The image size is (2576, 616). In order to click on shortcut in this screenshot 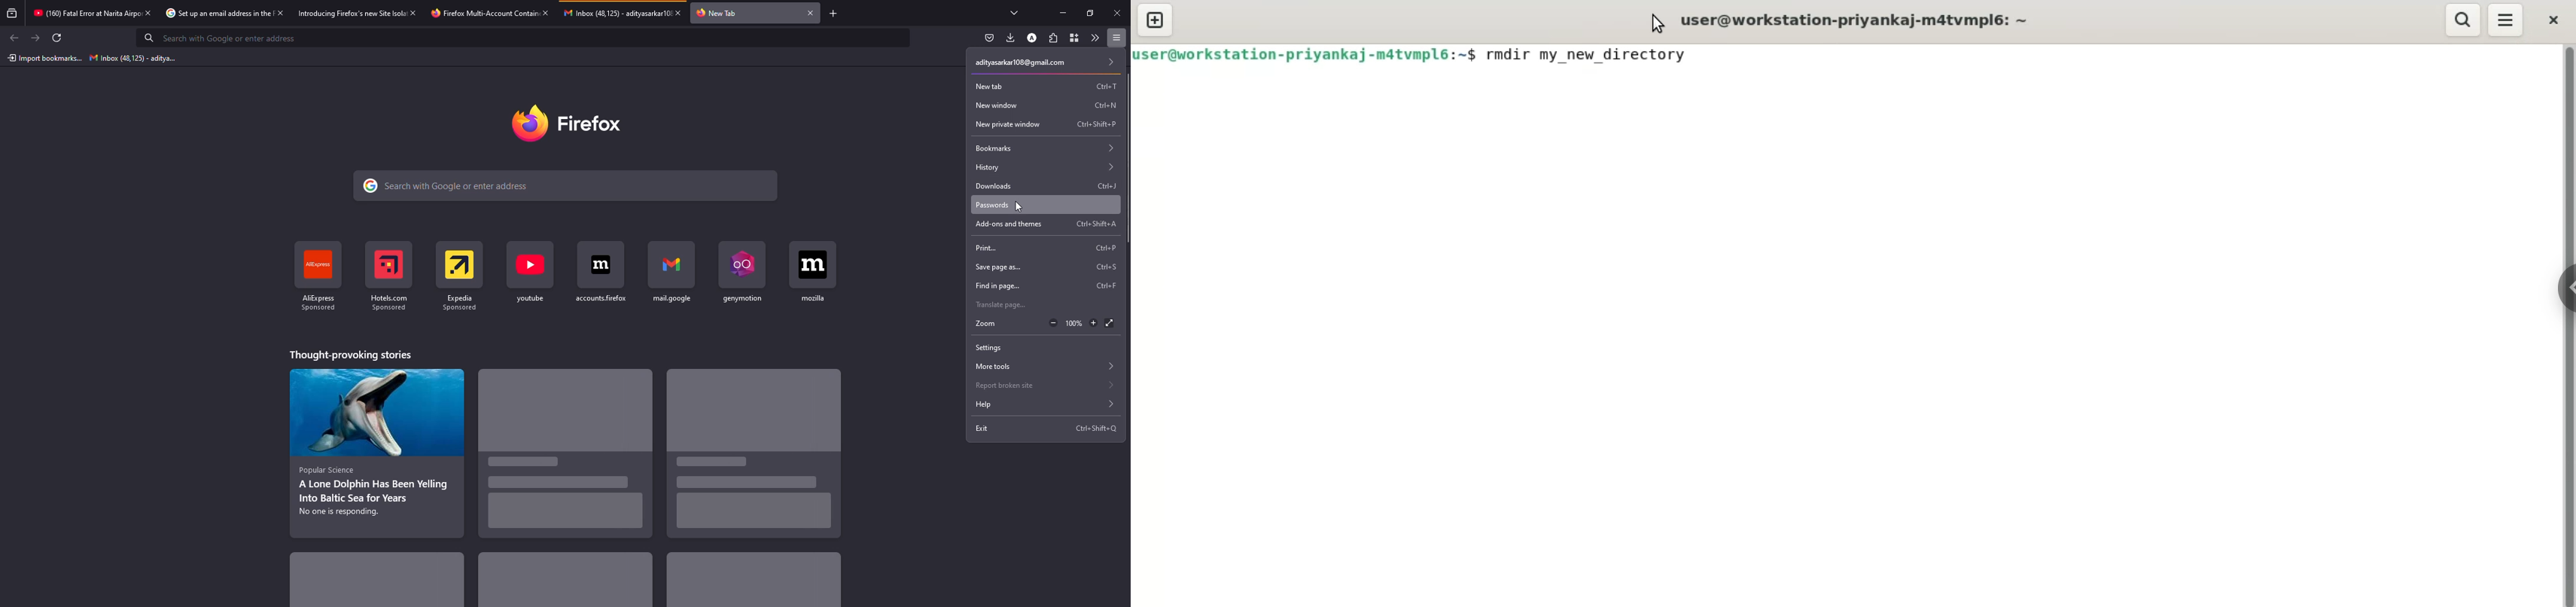, I will do `click(1097, 186)`.